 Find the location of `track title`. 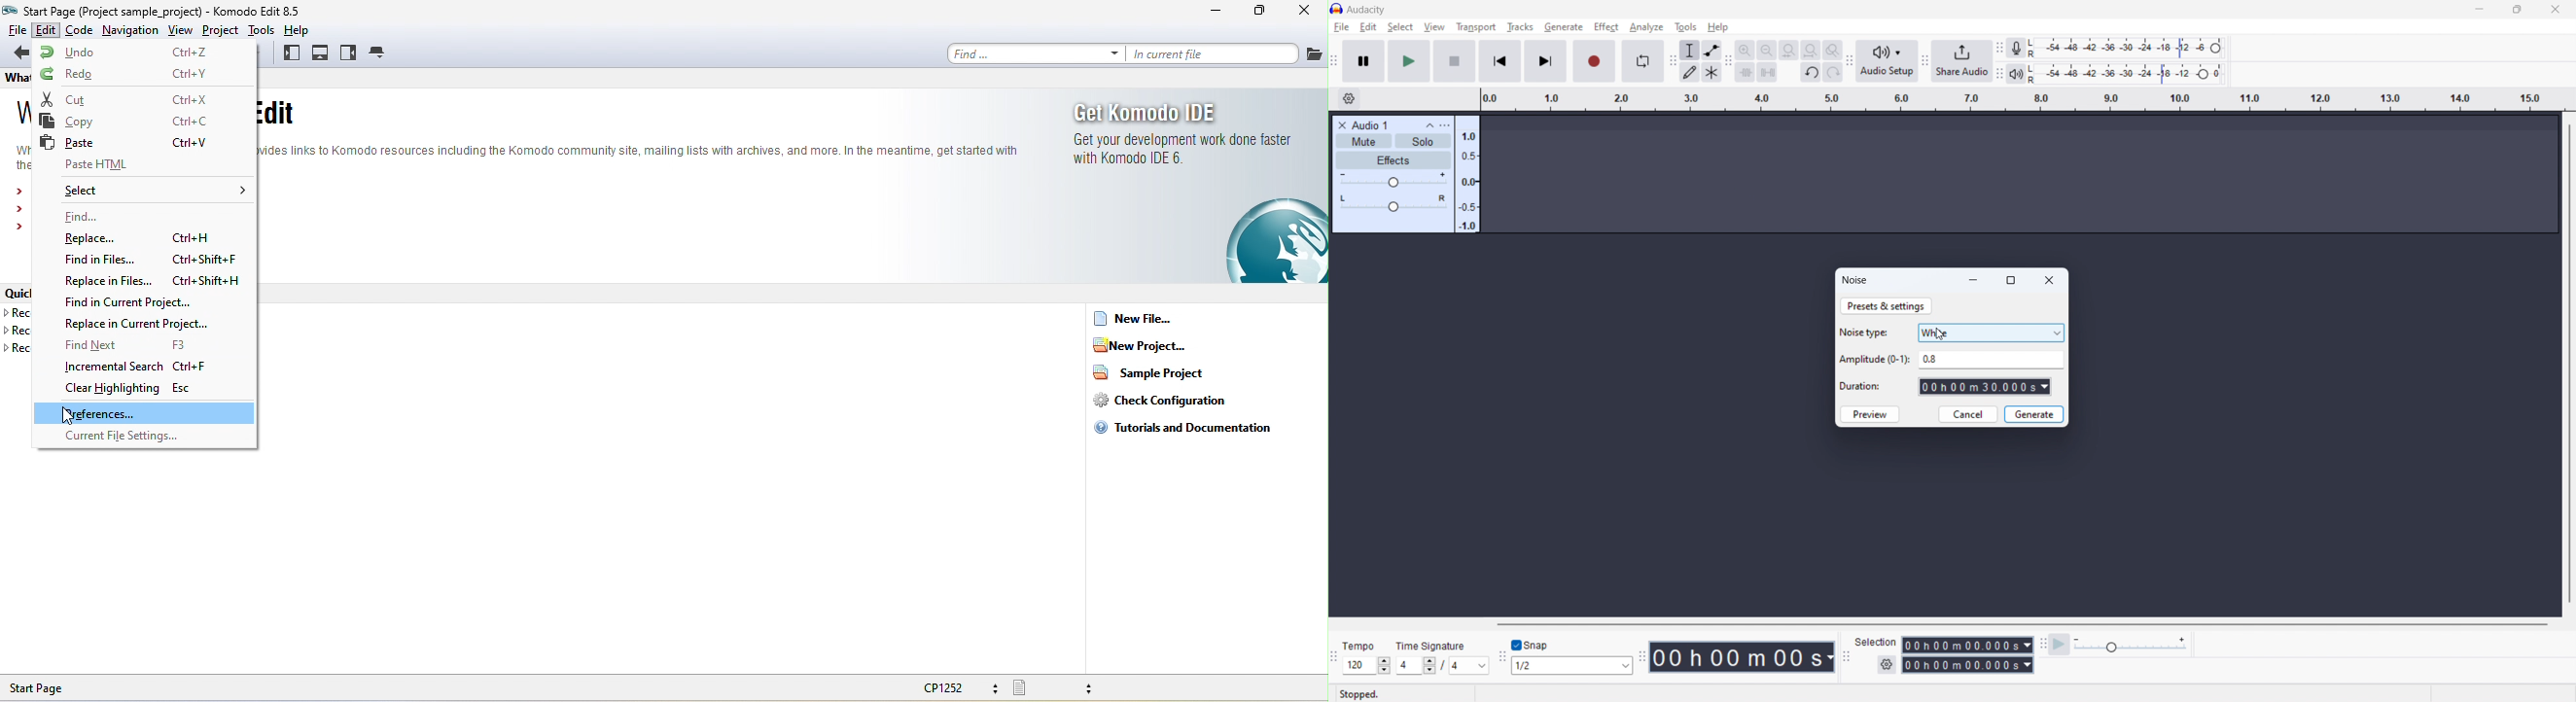

track title is located at coordinates (1370, 125).